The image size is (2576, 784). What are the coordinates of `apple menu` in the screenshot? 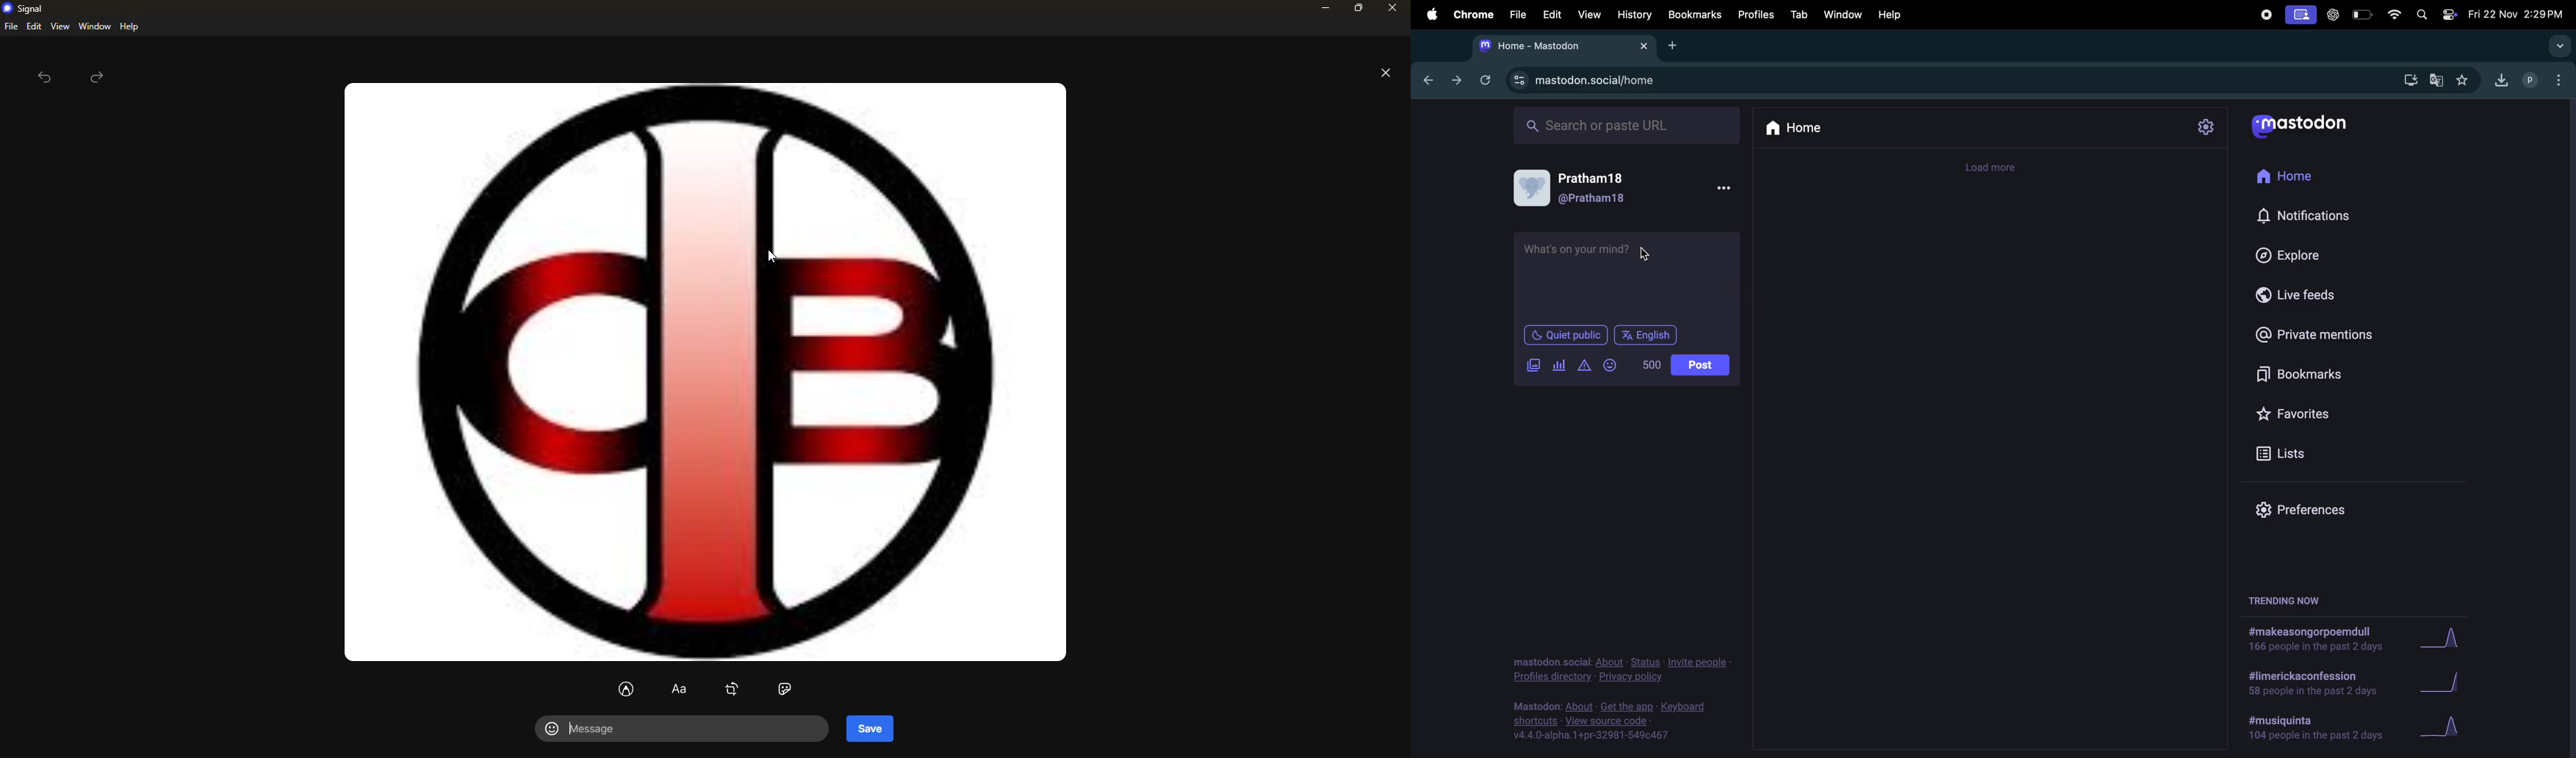 It's located at (1431, 15).